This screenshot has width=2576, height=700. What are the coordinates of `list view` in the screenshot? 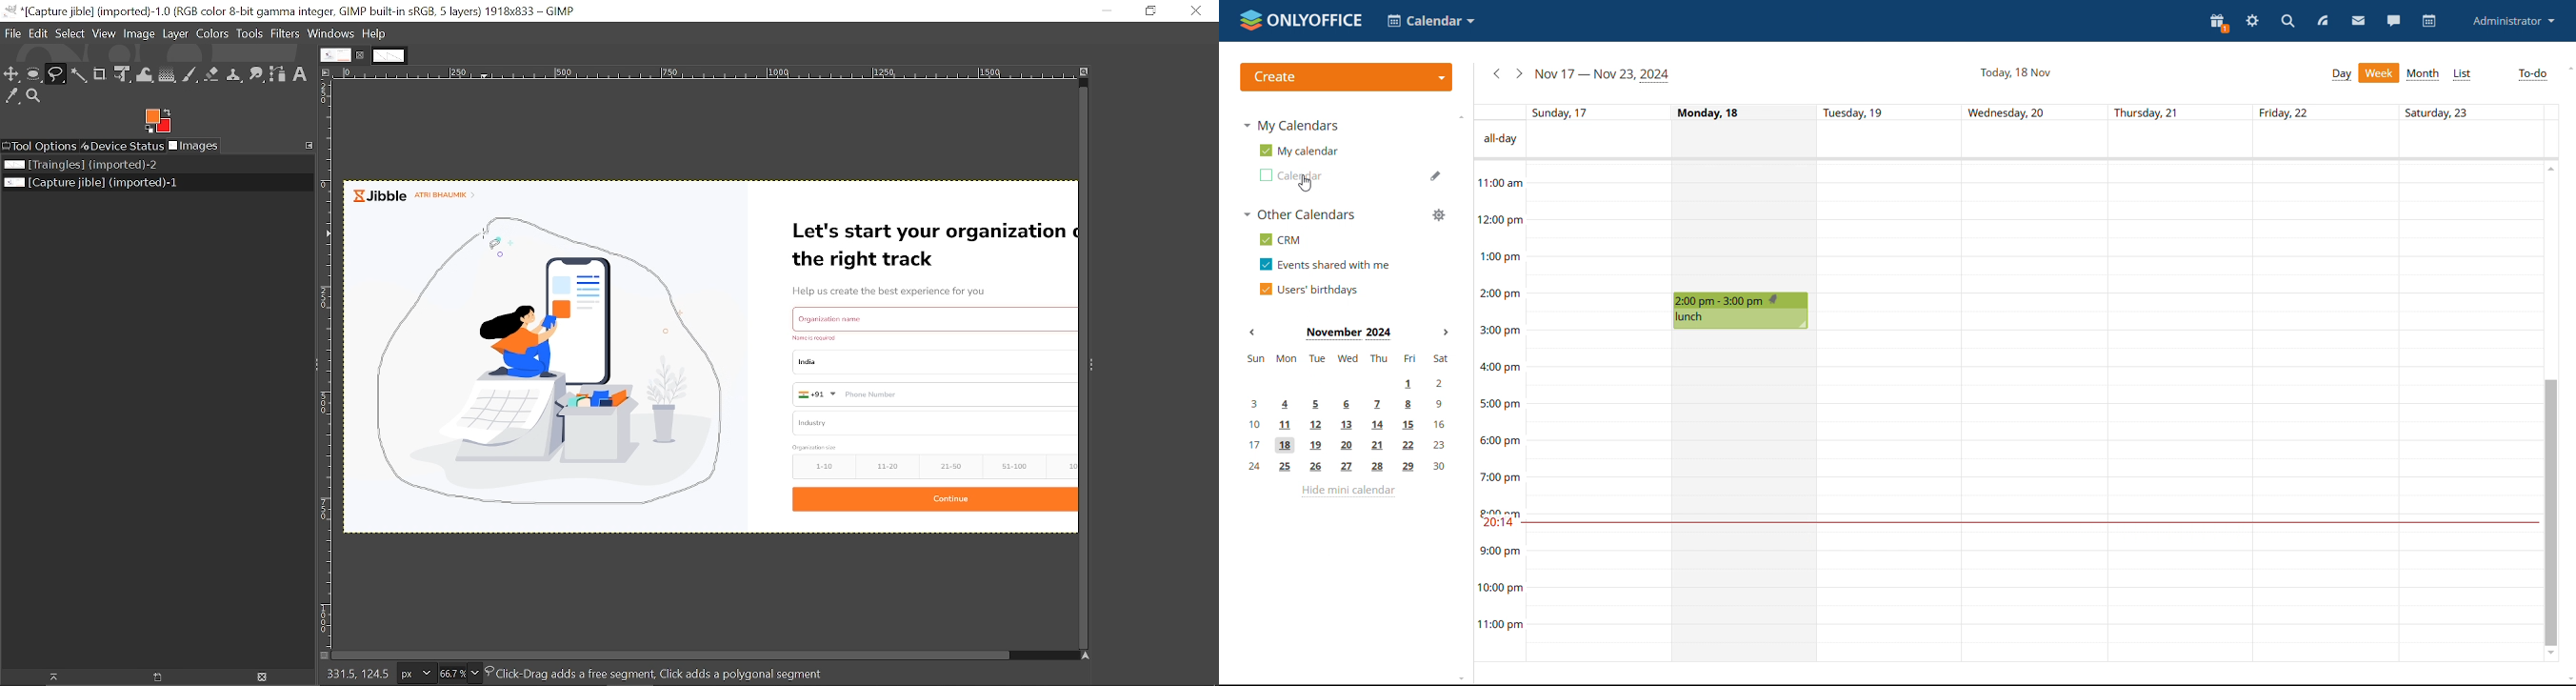 It's located at (2462, 75).